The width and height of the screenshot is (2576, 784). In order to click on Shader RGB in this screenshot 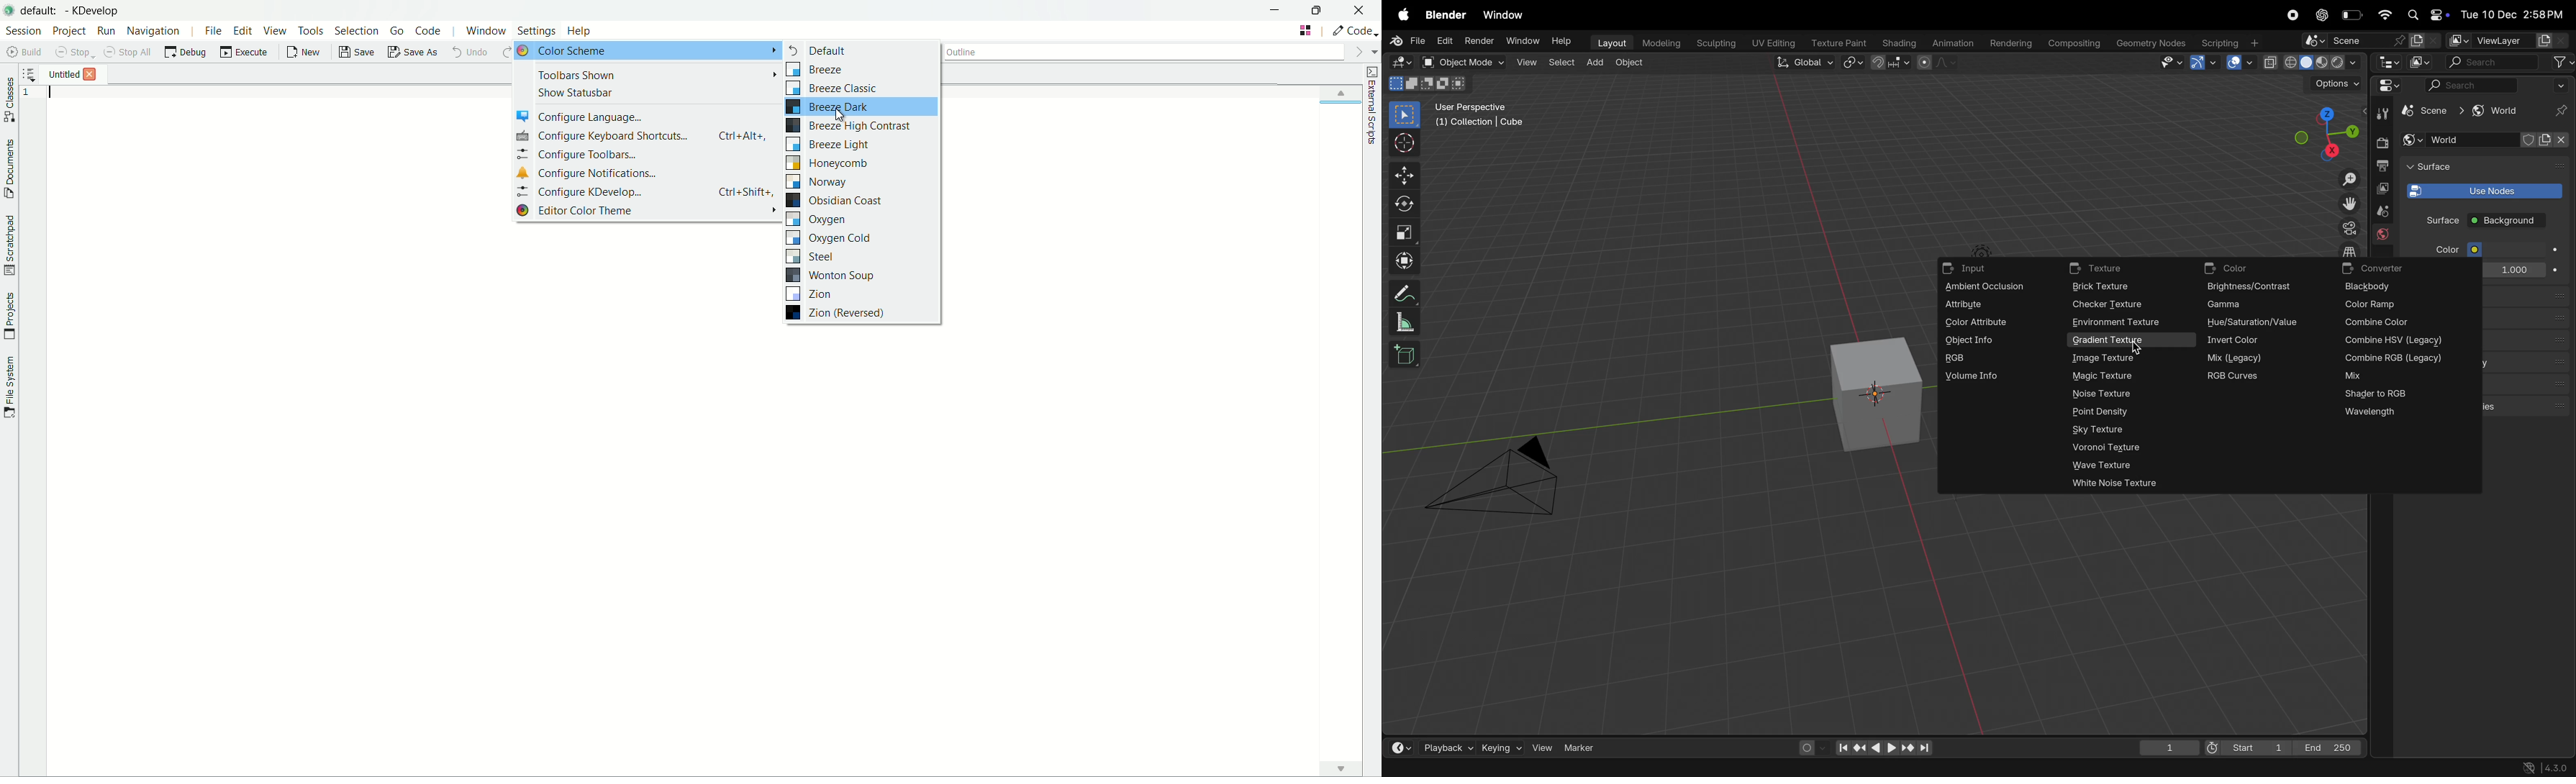, I will do `click(2389, 395)`.